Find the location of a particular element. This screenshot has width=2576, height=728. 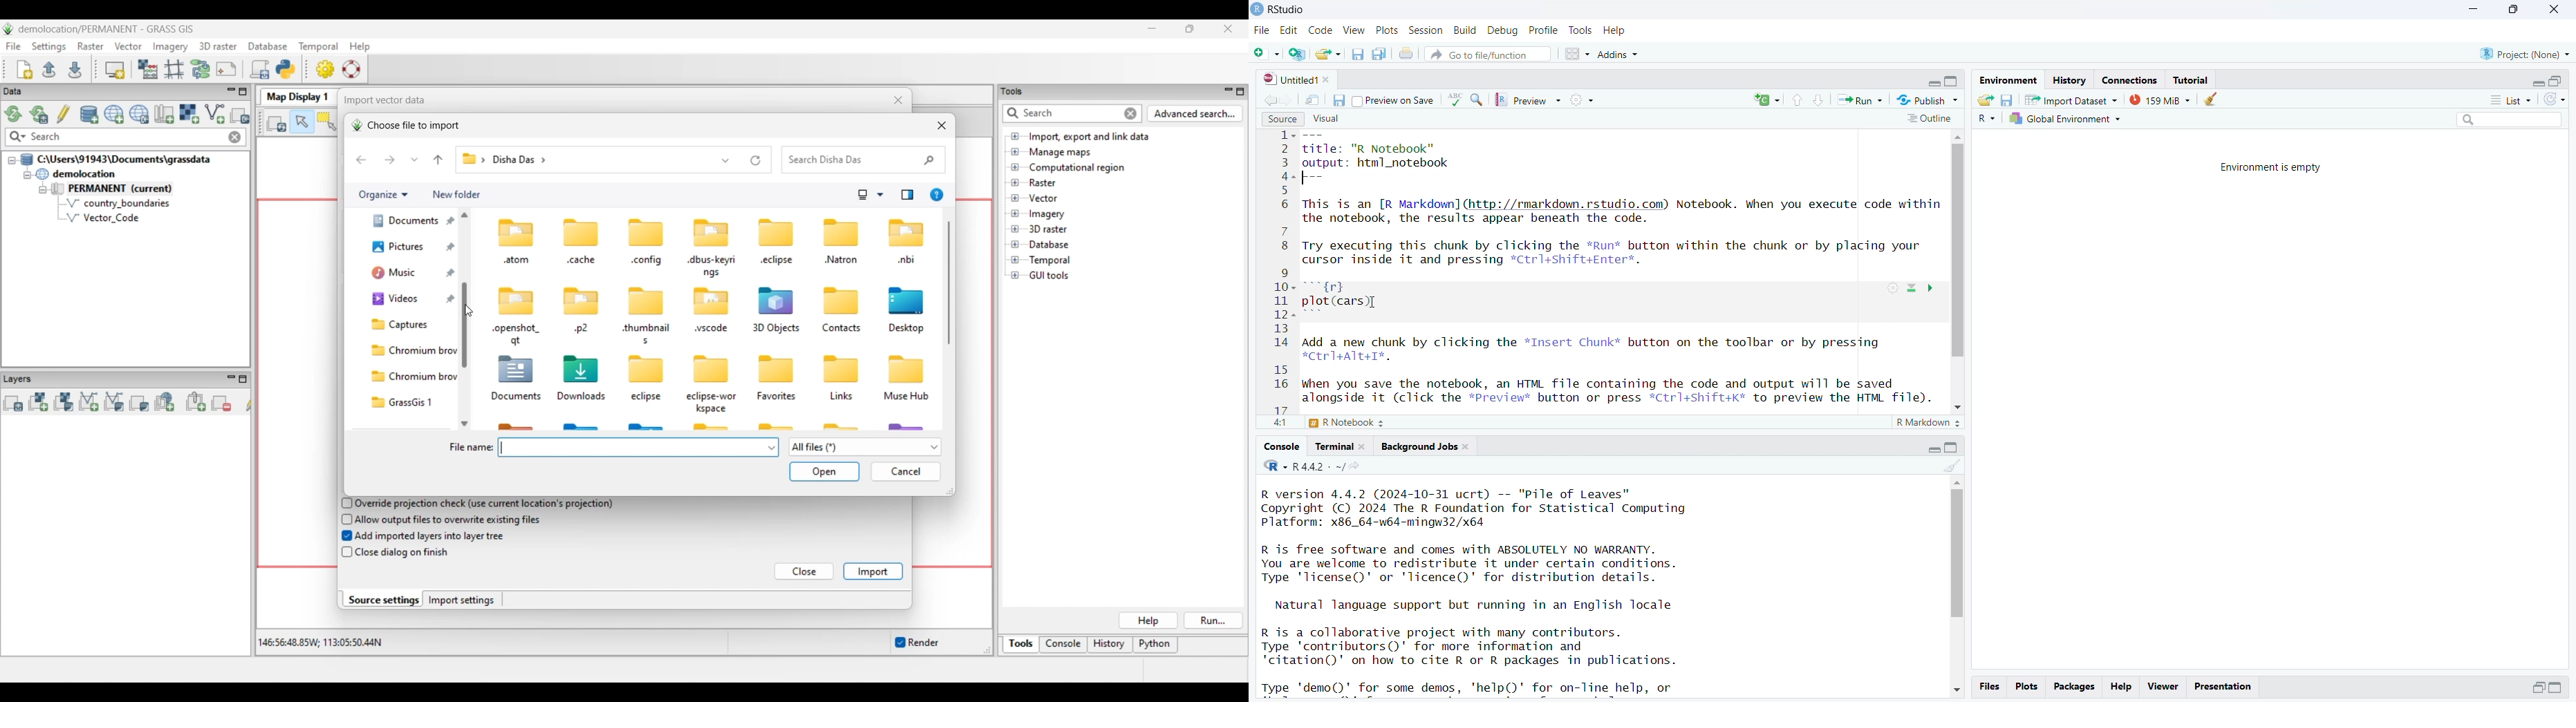

files is located at coordinates (1989, 687).